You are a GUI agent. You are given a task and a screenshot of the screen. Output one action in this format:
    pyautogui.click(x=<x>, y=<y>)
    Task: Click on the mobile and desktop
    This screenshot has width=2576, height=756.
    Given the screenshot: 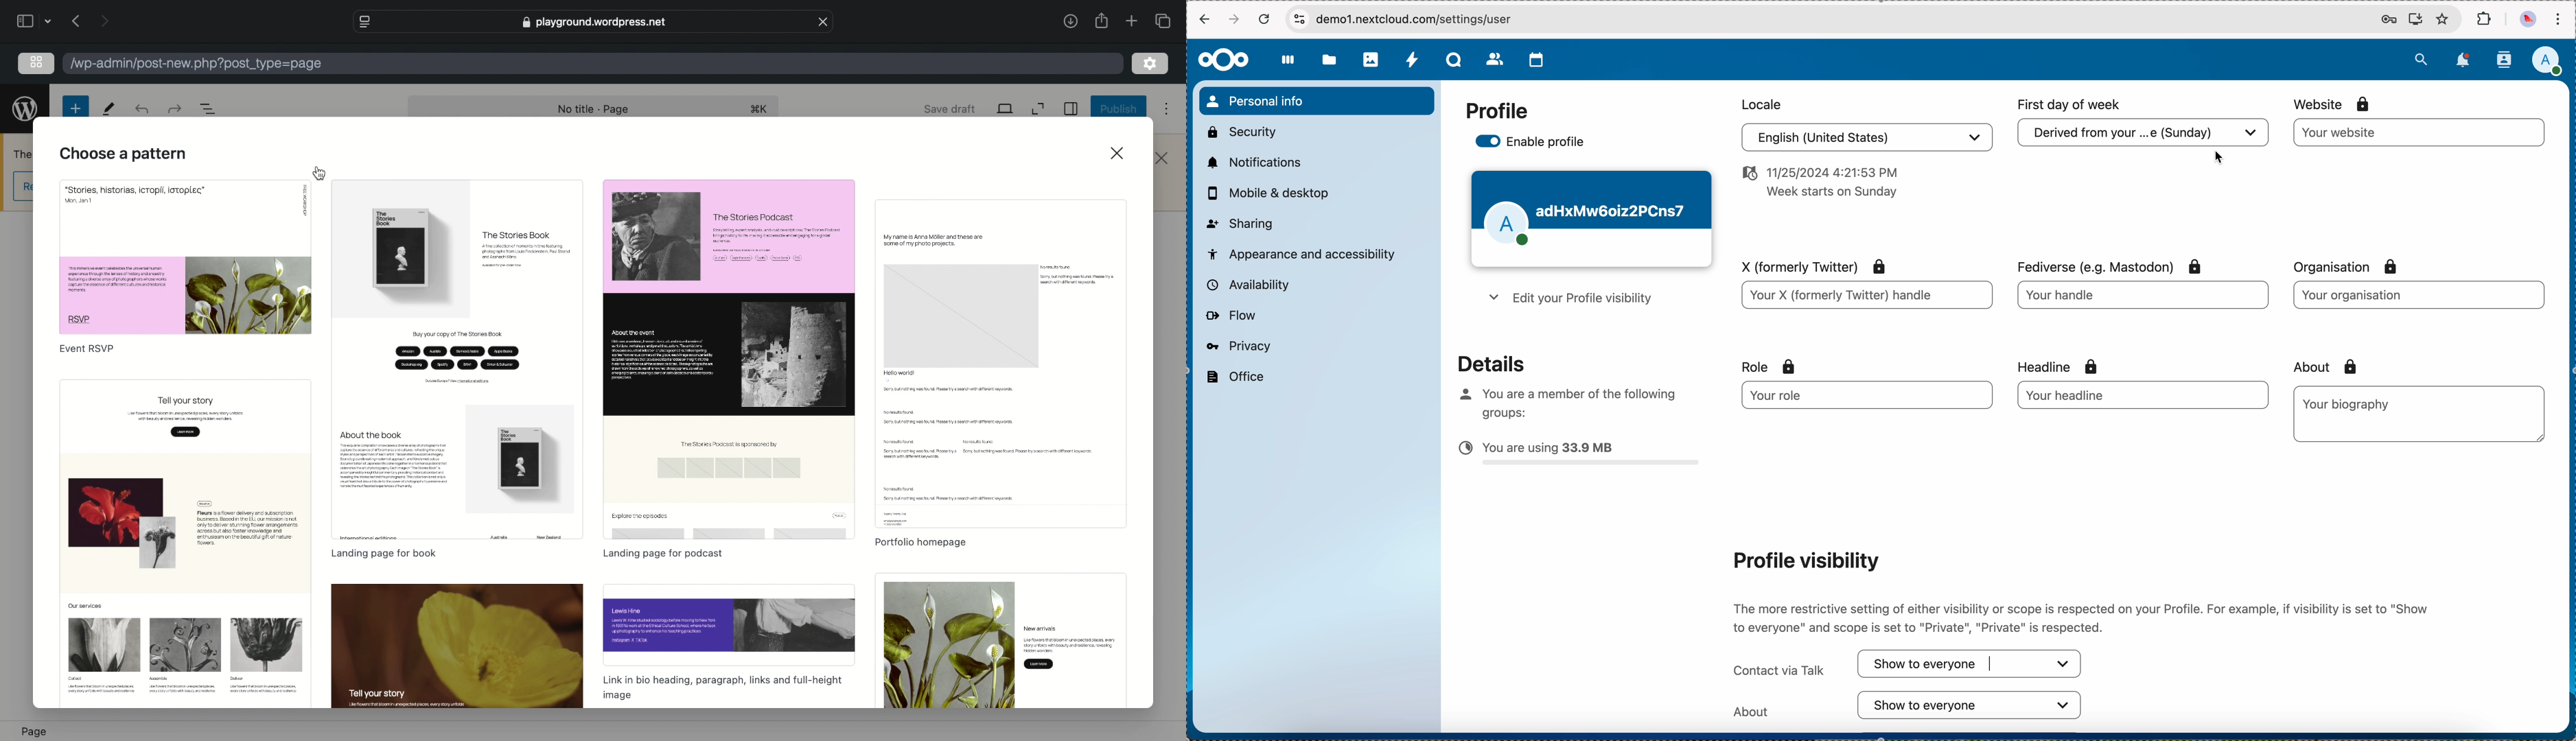 What is the action you would take?
    pyautogui.click(x=1274, y=194)
    